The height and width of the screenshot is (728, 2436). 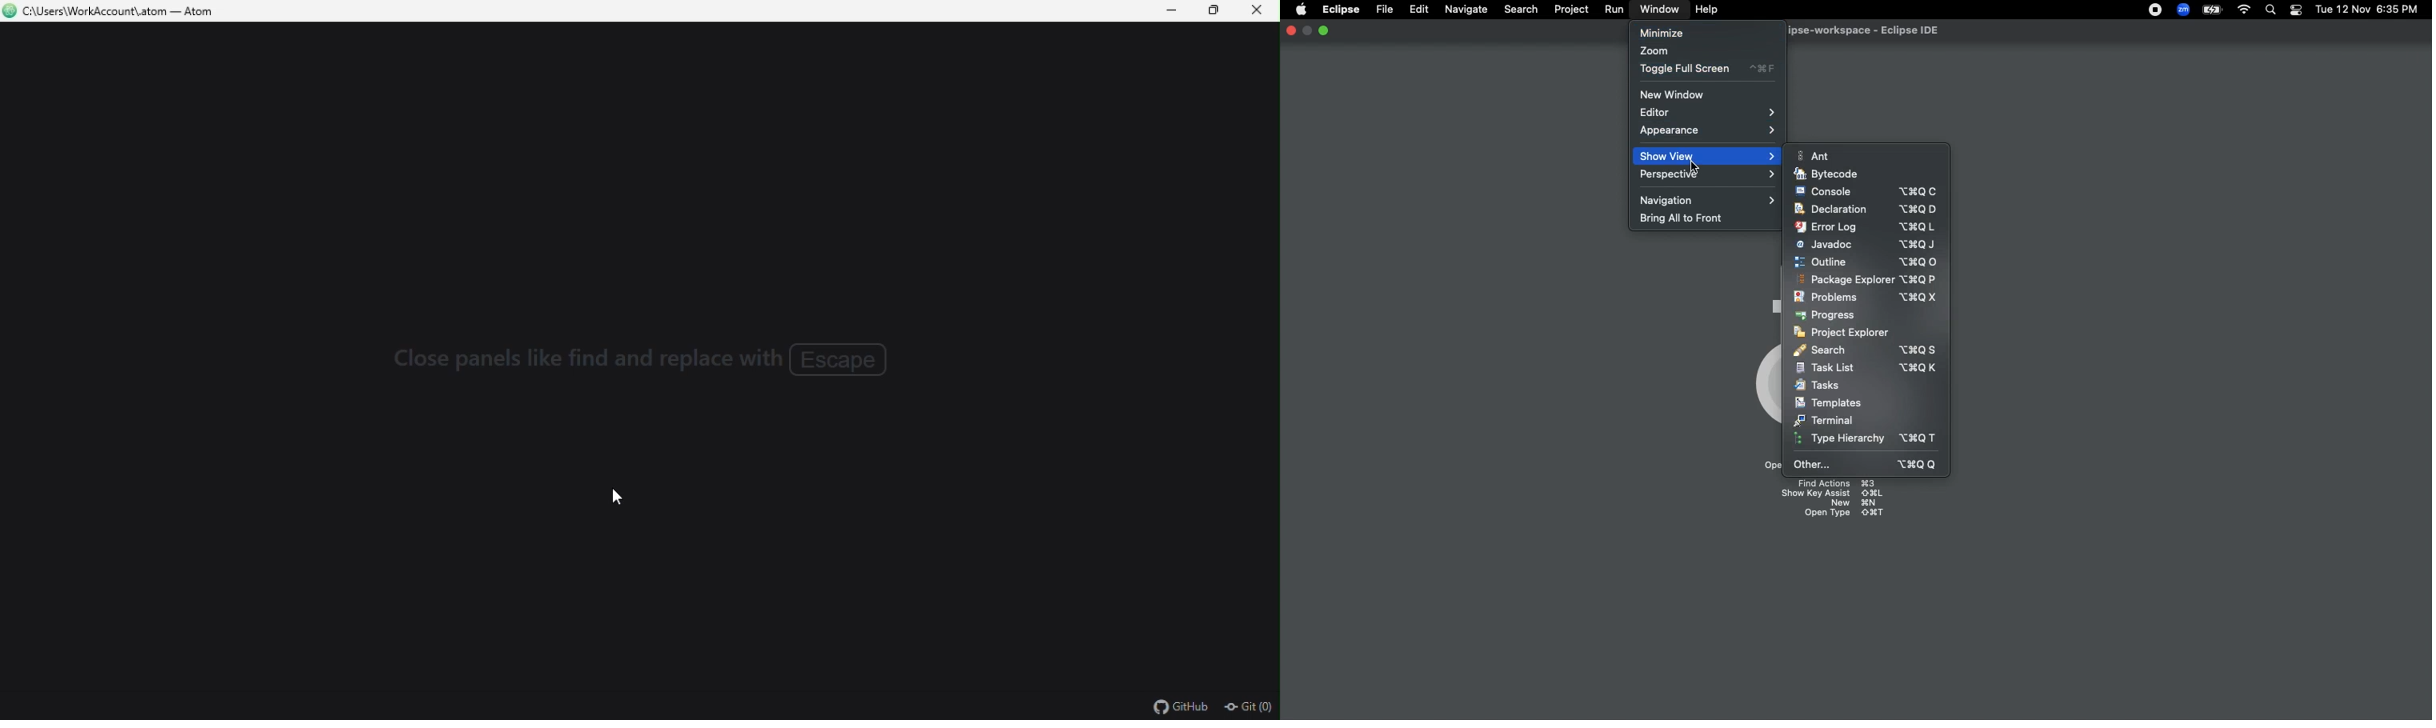 What do you see at coordinates (619, 500) in the screenshot?
I see `cursor` at bounding box center [619, 500].